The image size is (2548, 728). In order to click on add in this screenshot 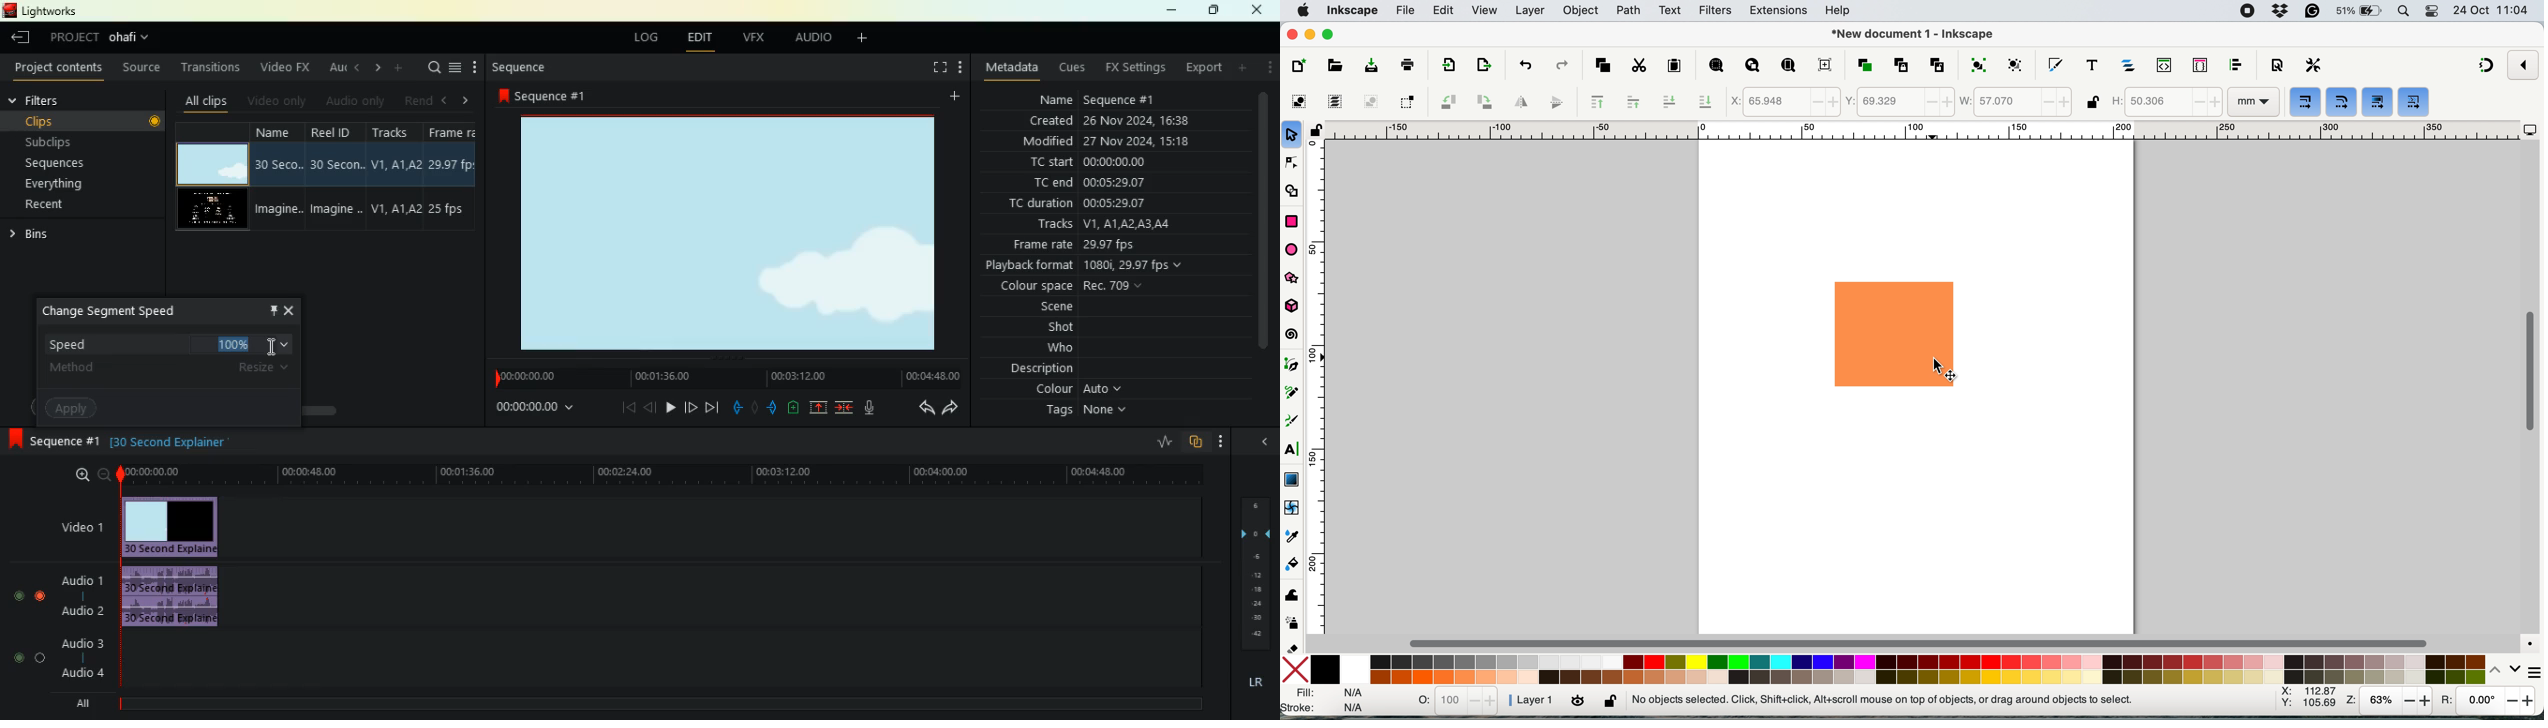, I will do `click(869, 40)`.